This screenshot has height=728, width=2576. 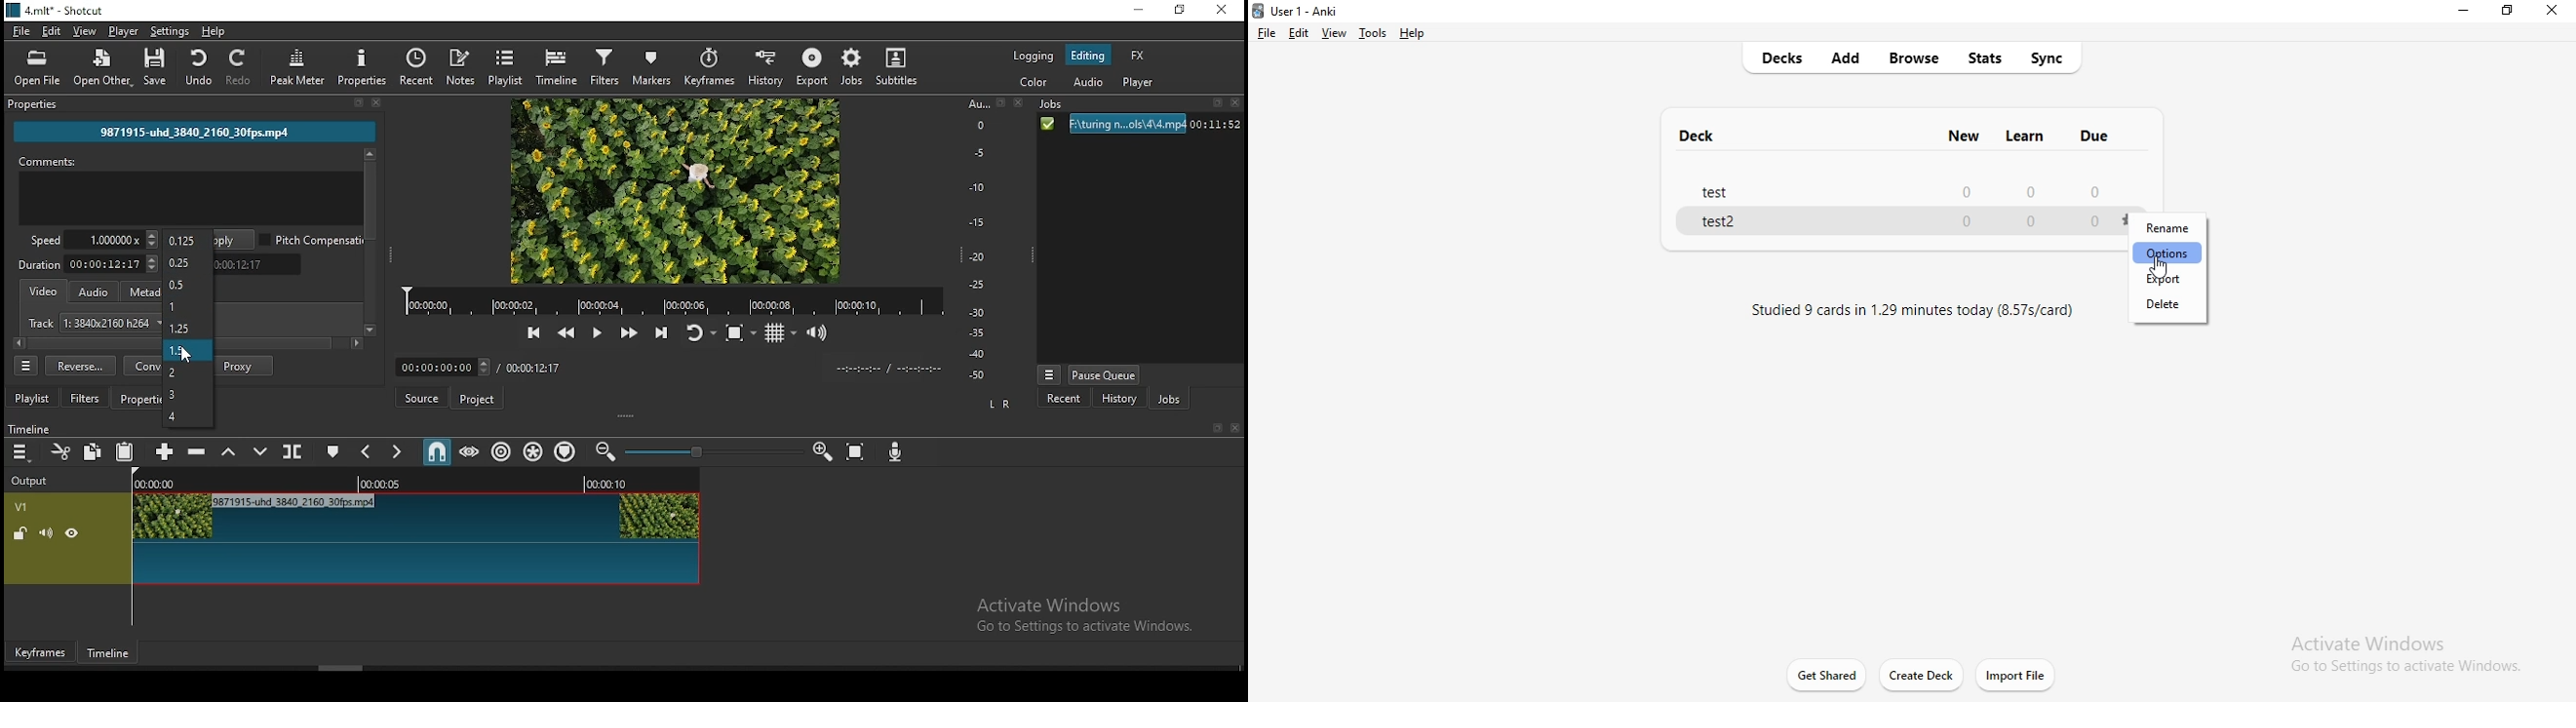 I want to click on record audio, so click(x=899, y=452).